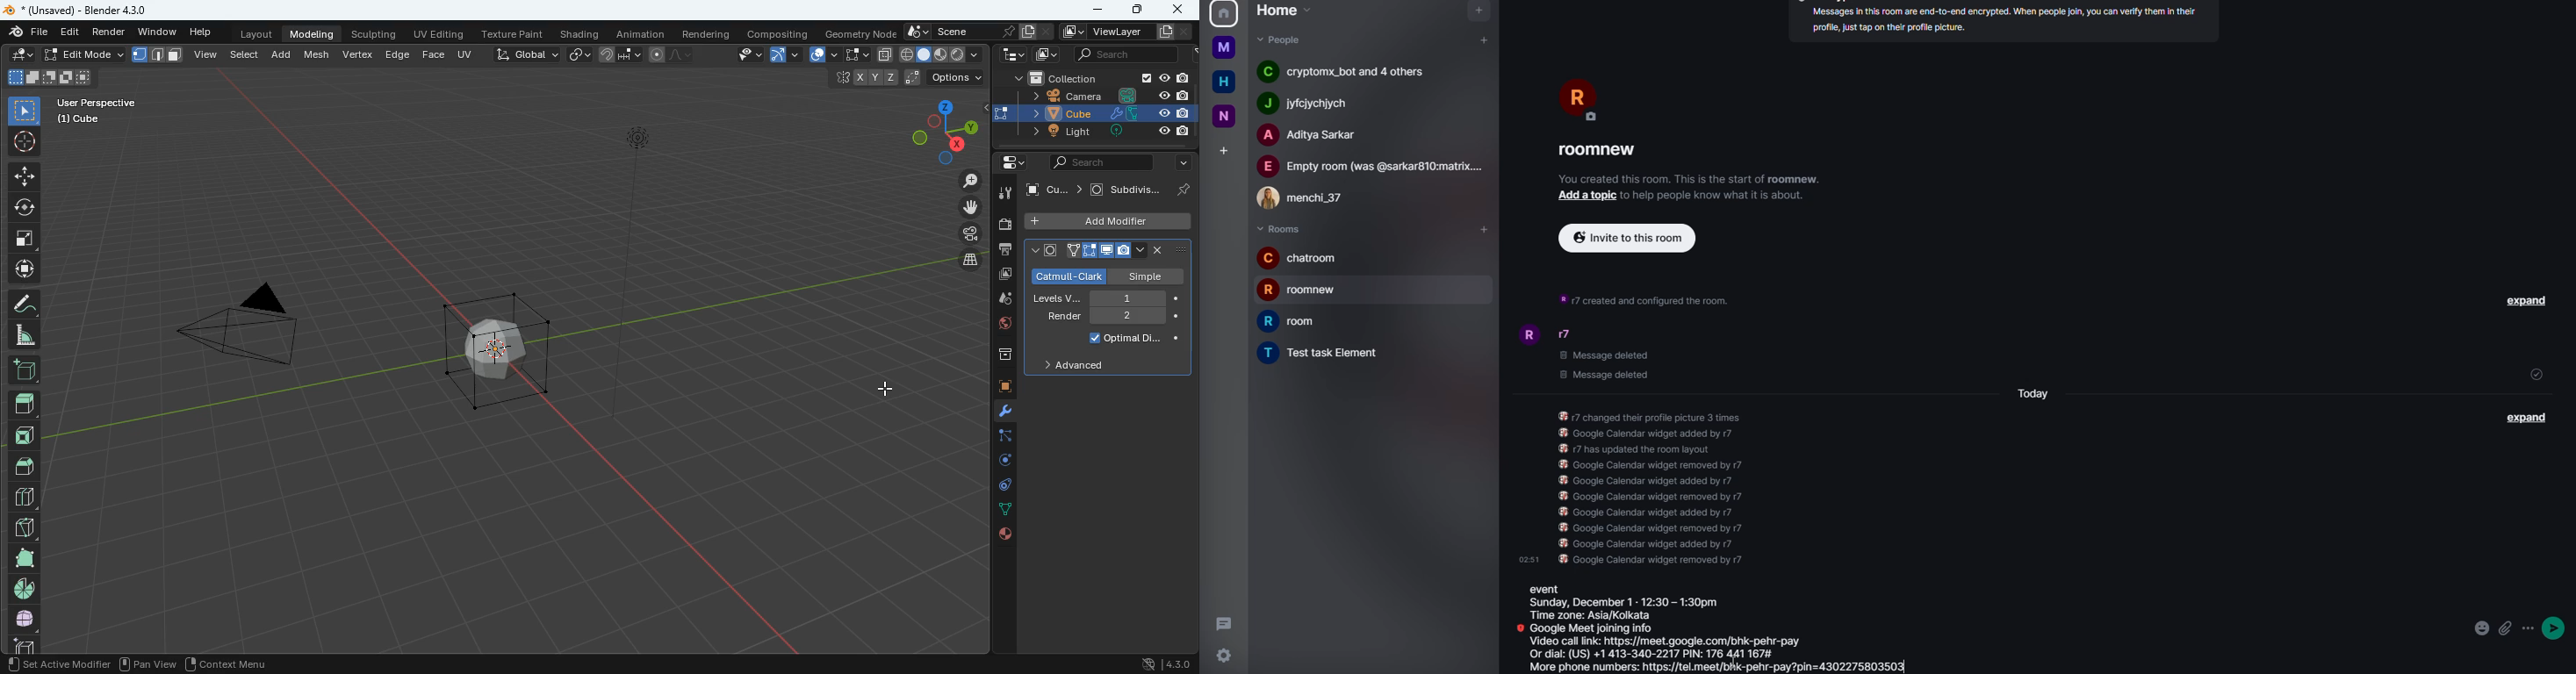 The image size is (2576, 700). Describe the element at coordinates (1373, 166) in the screenshot. I see `people` at that location.